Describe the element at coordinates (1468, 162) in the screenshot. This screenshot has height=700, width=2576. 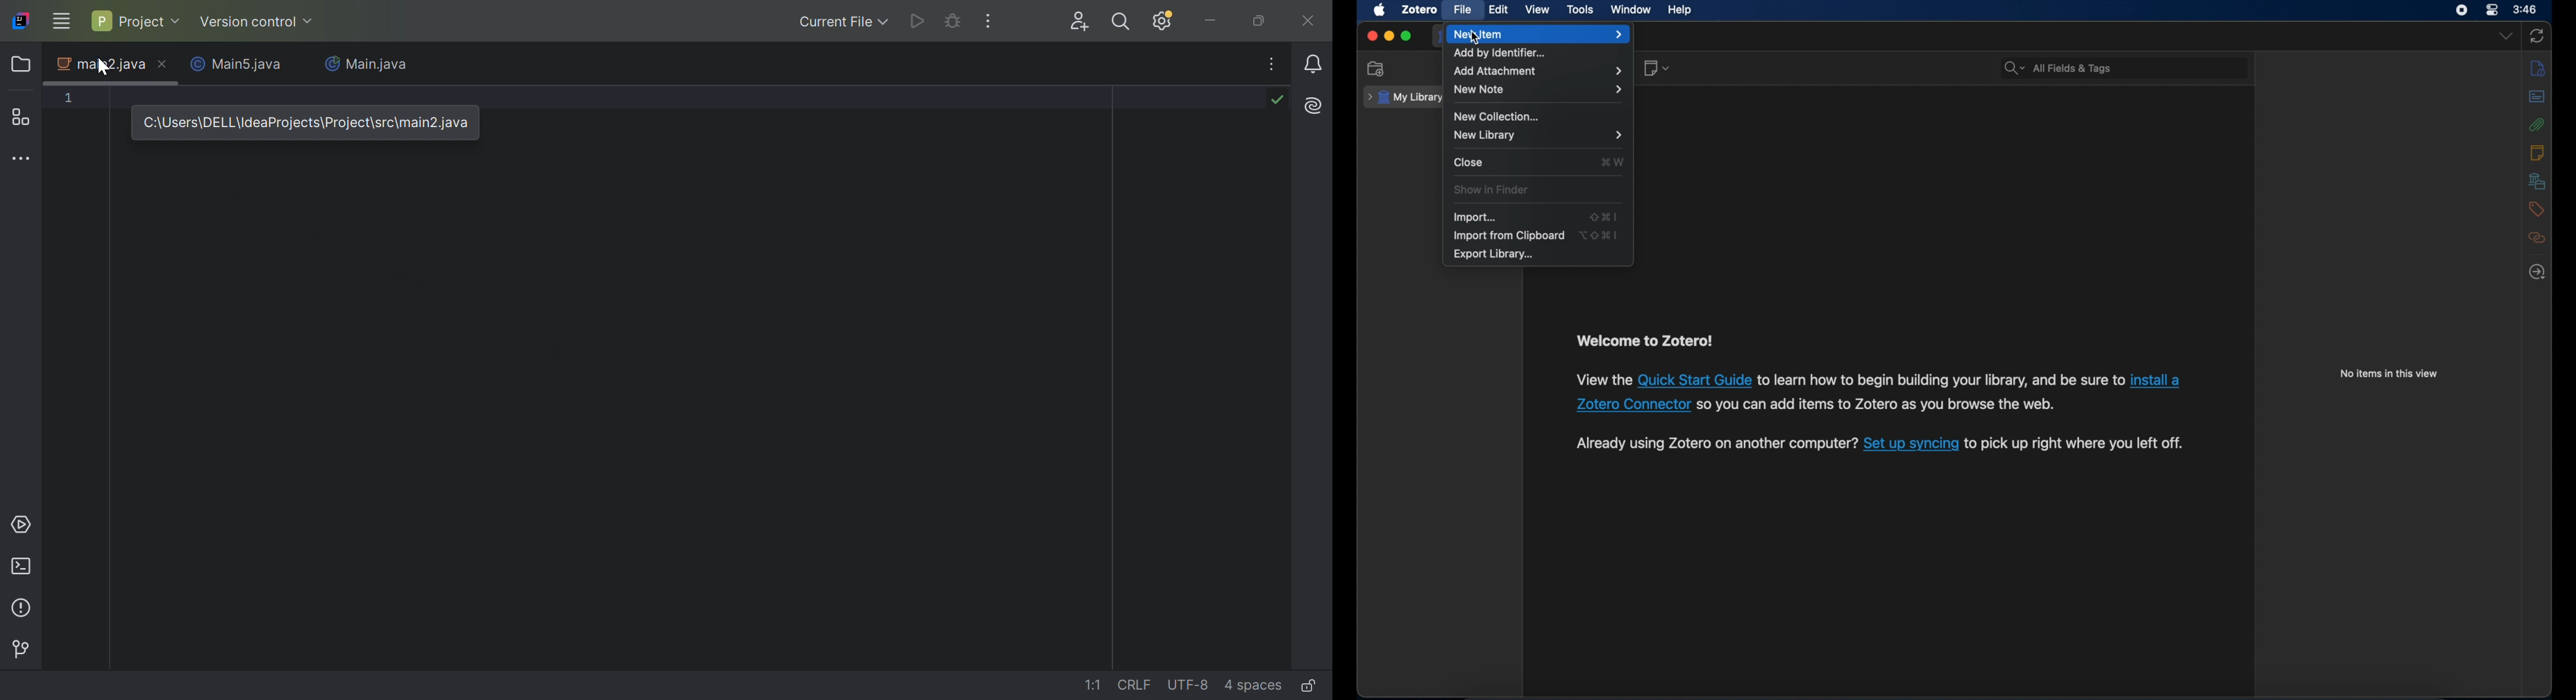
I see `close` at that location.